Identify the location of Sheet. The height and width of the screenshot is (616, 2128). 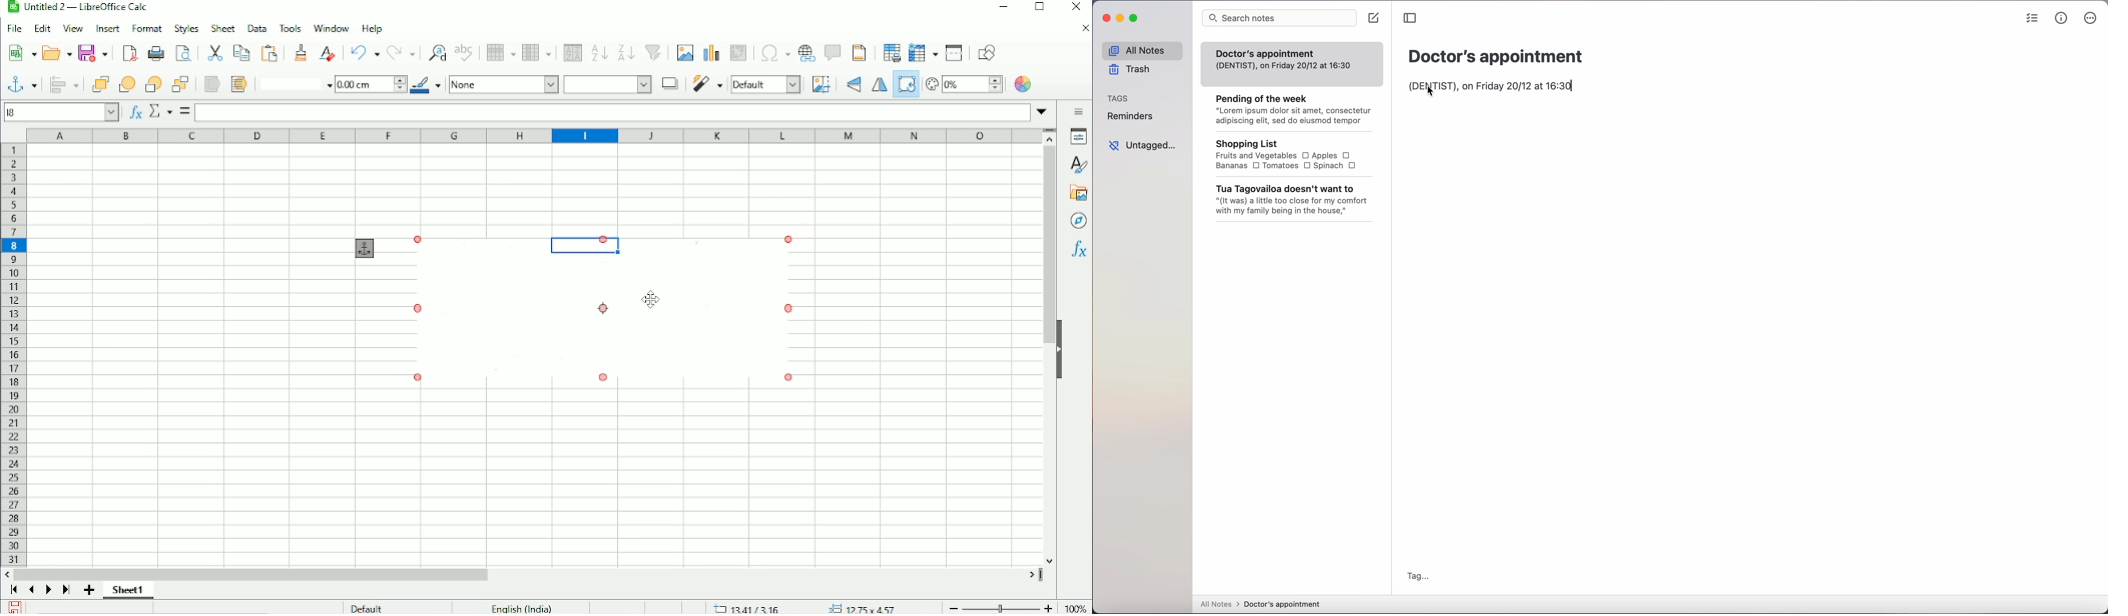
(222, 28).